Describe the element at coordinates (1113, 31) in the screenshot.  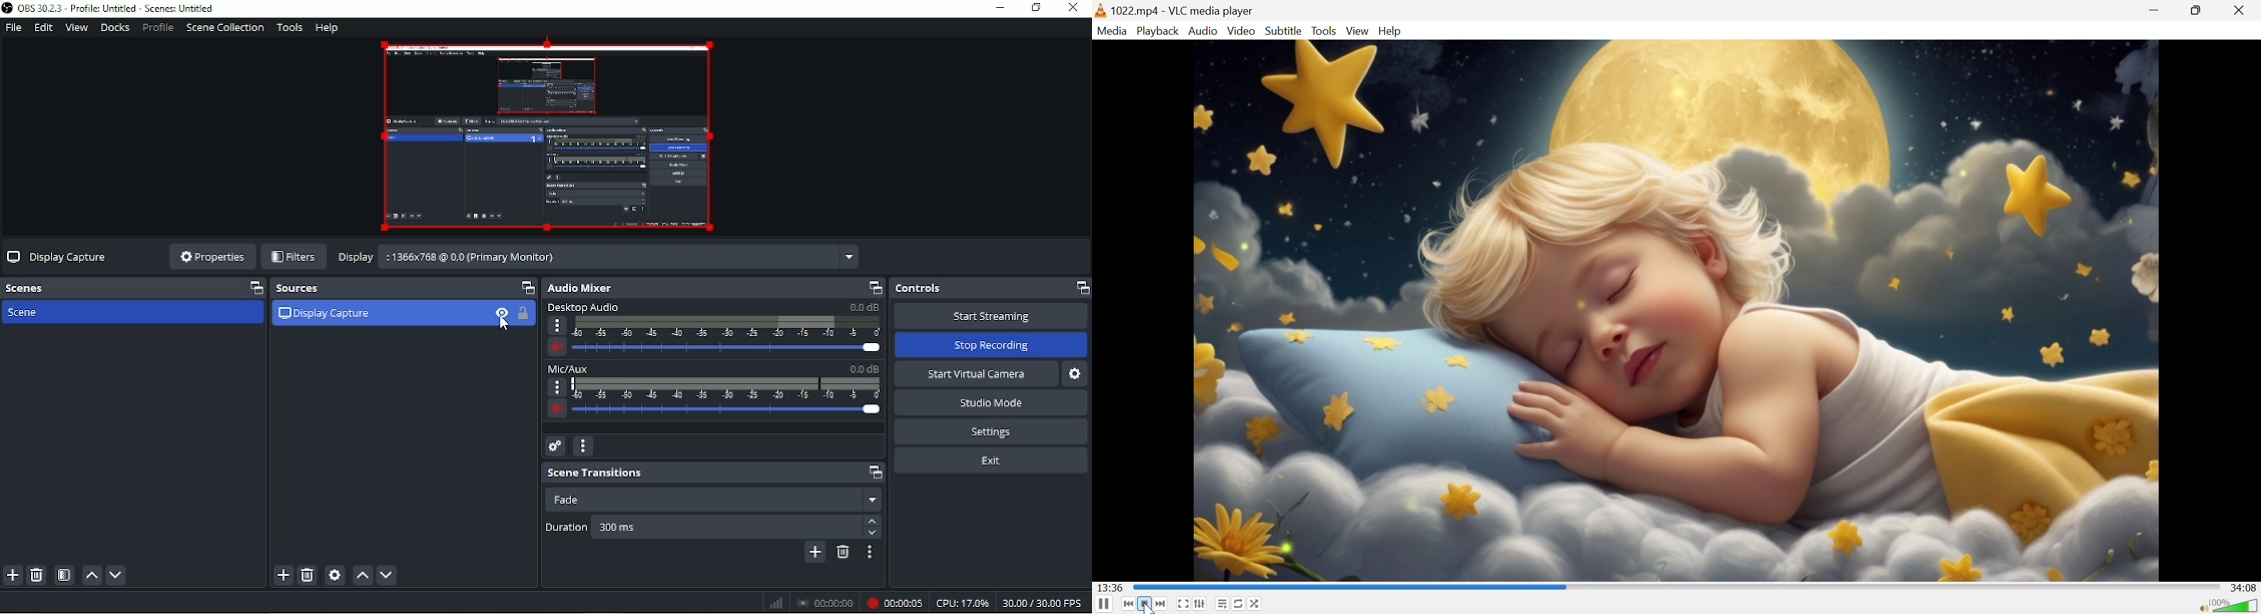
I see `Media` at that location.